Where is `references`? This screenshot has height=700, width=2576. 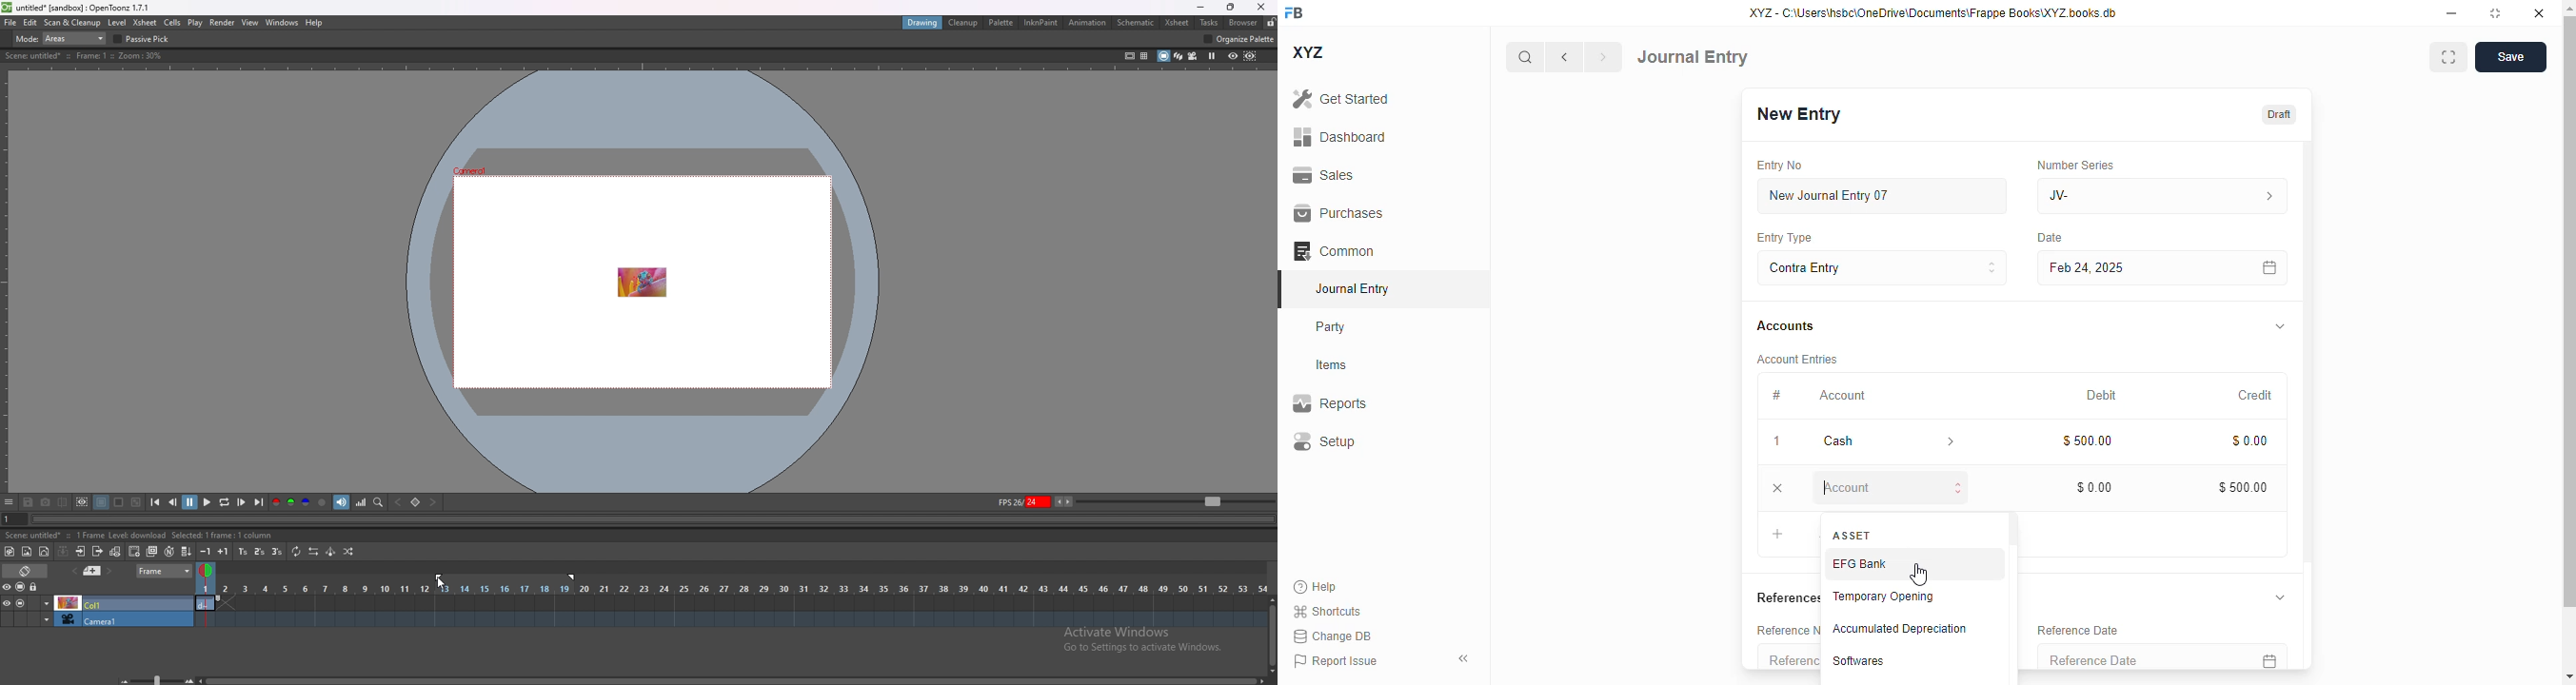
references is located at coordinates (1785, 597).